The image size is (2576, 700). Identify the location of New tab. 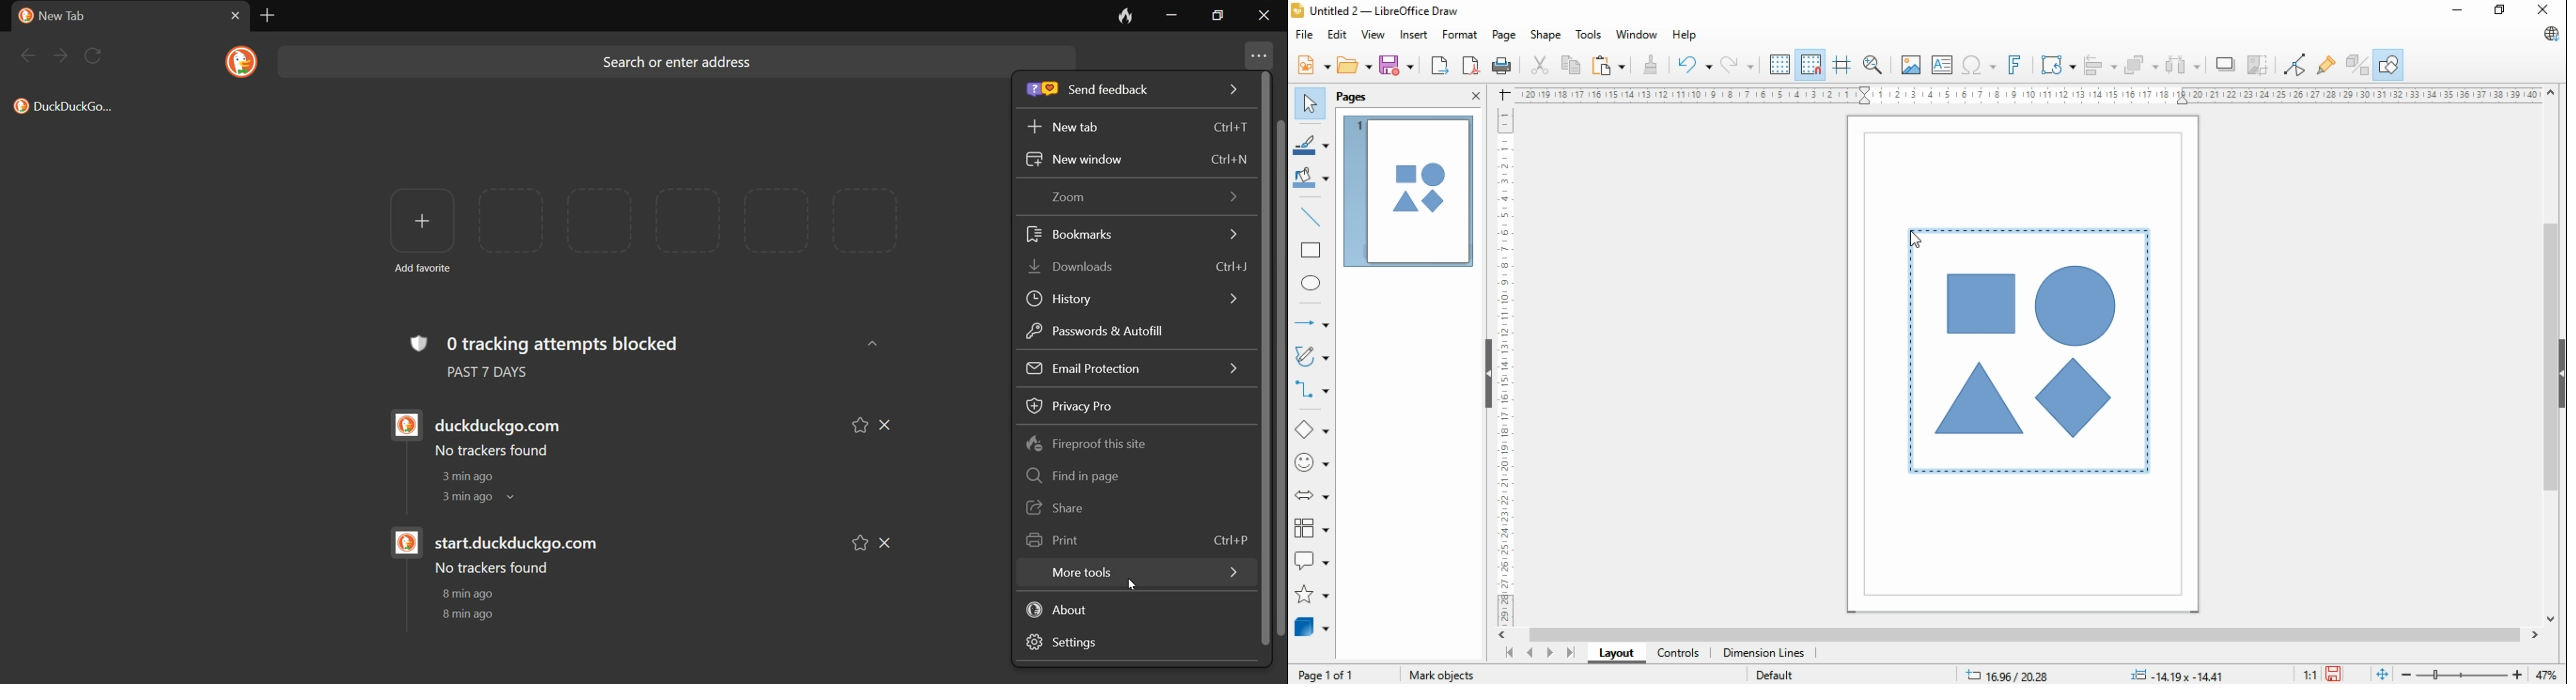
(1137, 126).